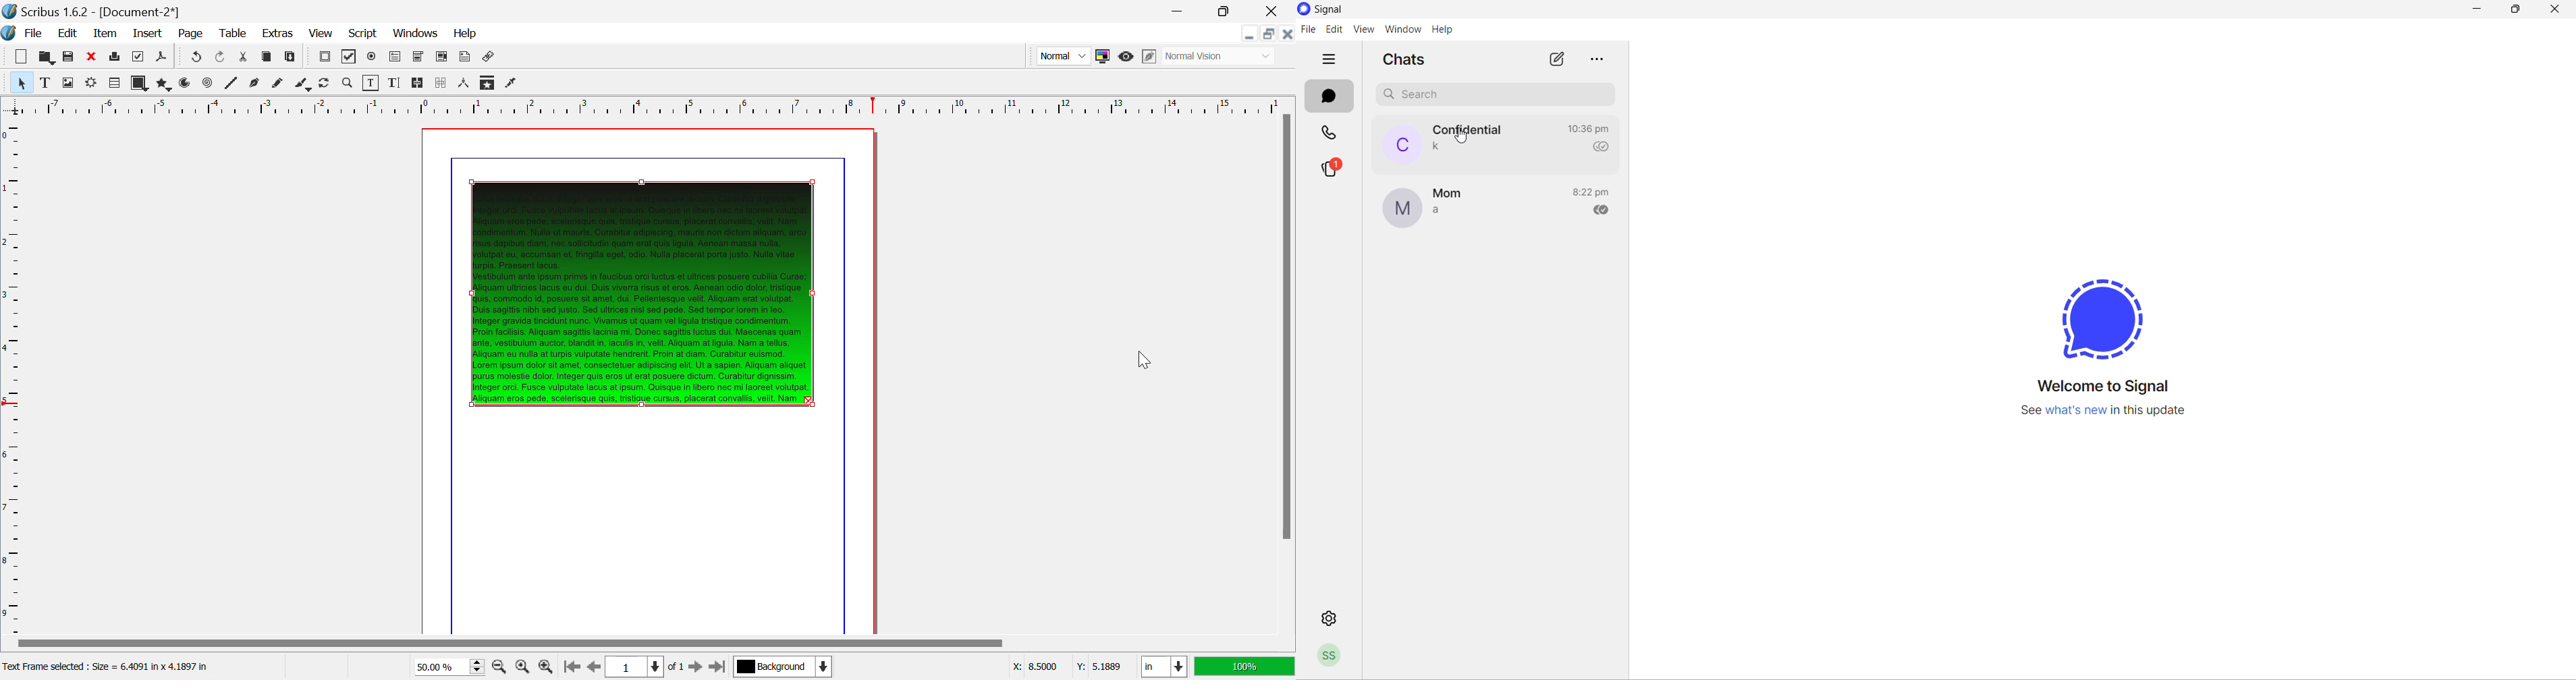 Image resolution: width=2576 pixels, height=700 pixels. I want to click on Pdf Push Button, so click(325, 58).